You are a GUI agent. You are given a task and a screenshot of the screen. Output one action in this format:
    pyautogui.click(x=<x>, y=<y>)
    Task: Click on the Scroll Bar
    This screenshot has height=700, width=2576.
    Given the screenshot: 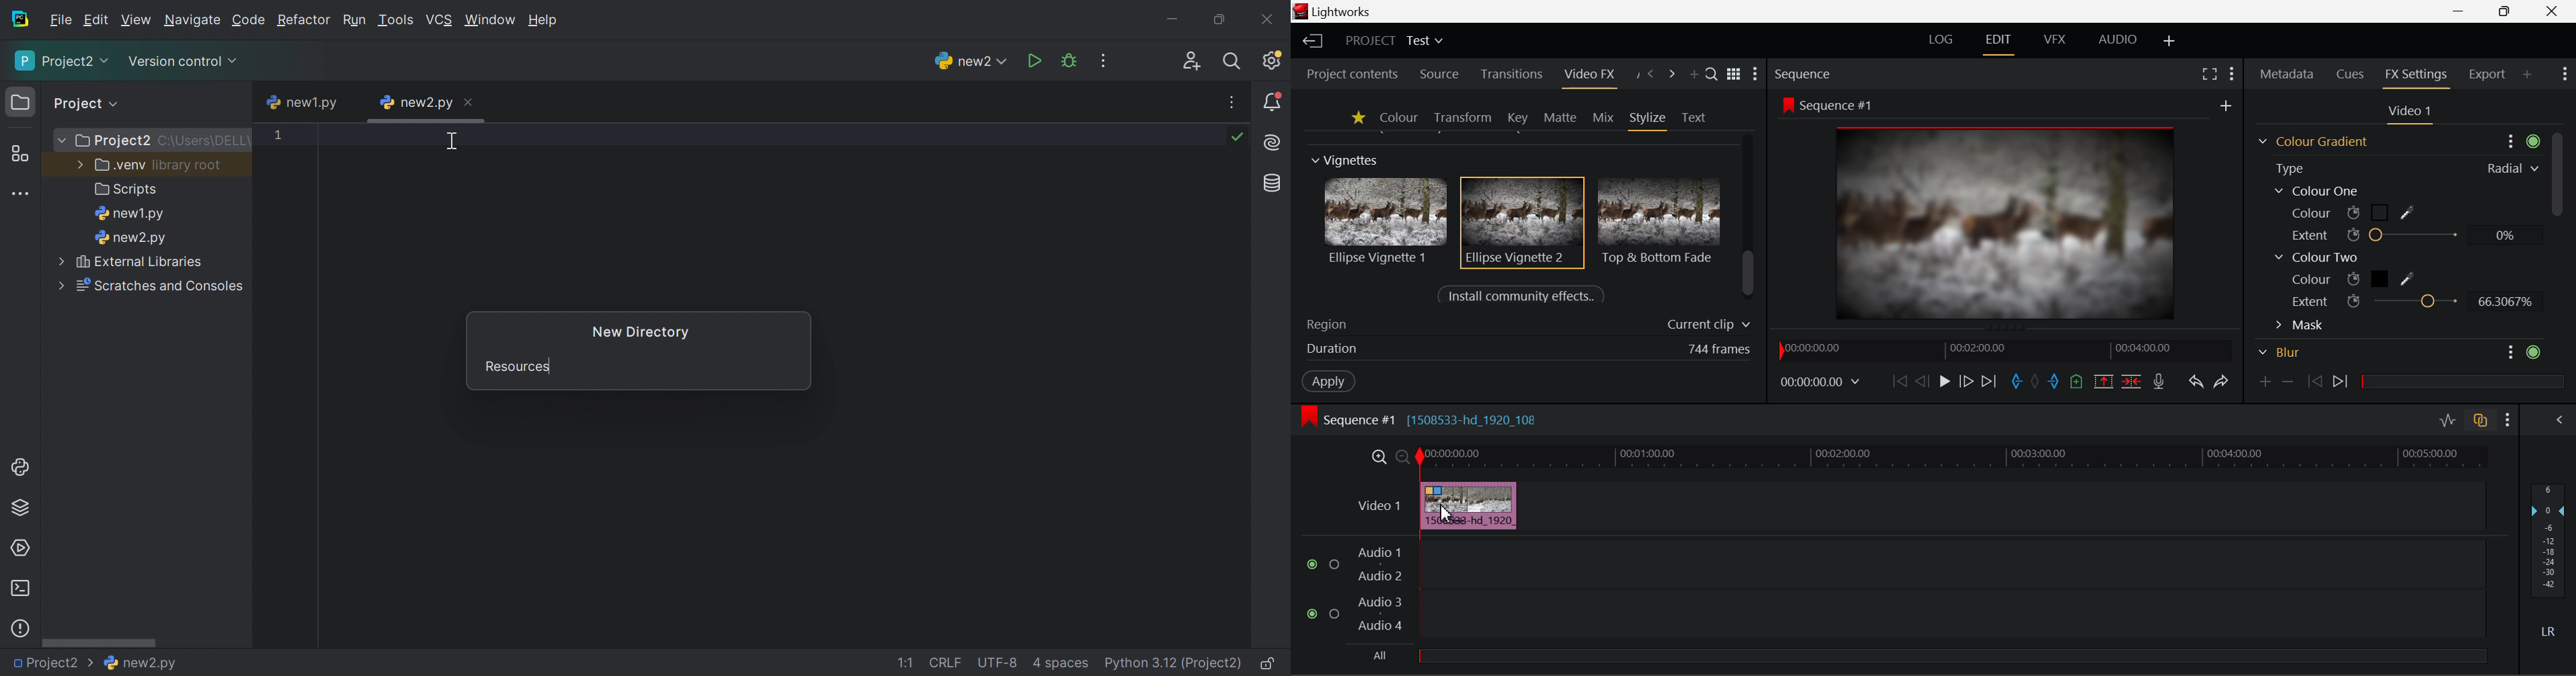 What is the action you would take?
    pyautogui.click(x=2556, y=212)
    